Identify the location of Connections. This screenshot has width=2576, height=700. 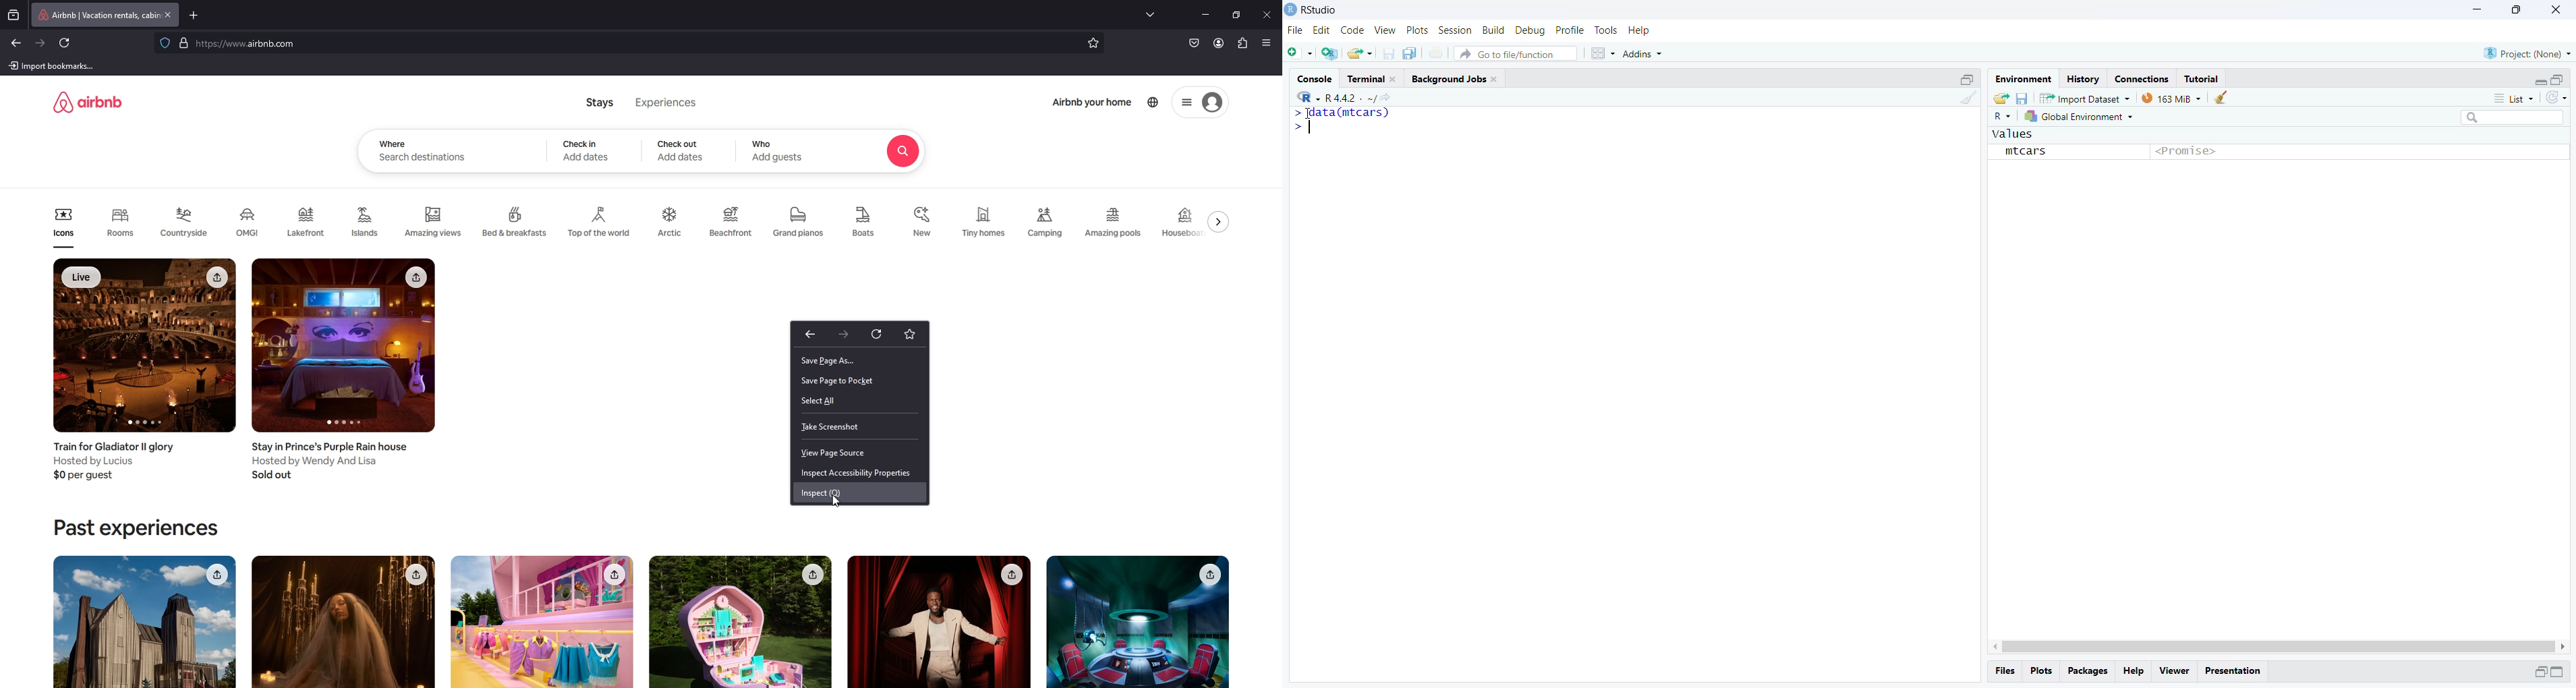
(2142, 80).